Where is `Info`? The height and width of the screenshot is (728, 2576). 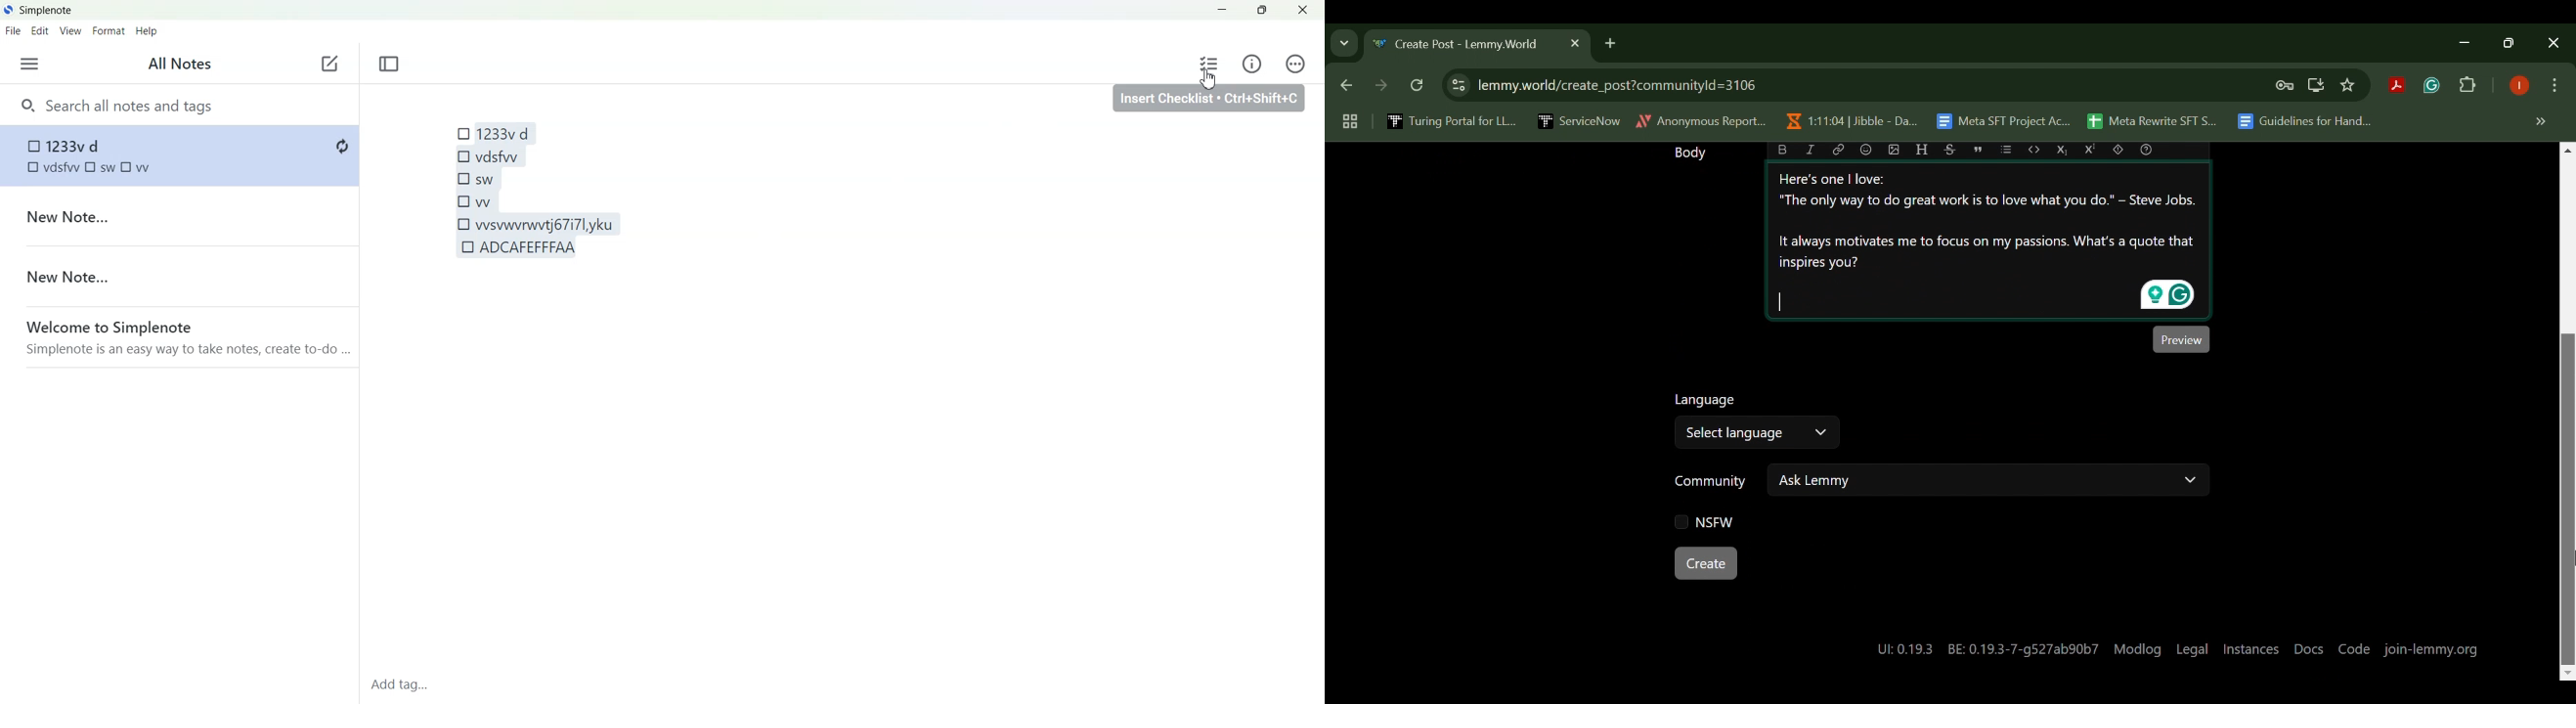
Info is located at coordinates (1252, 66).